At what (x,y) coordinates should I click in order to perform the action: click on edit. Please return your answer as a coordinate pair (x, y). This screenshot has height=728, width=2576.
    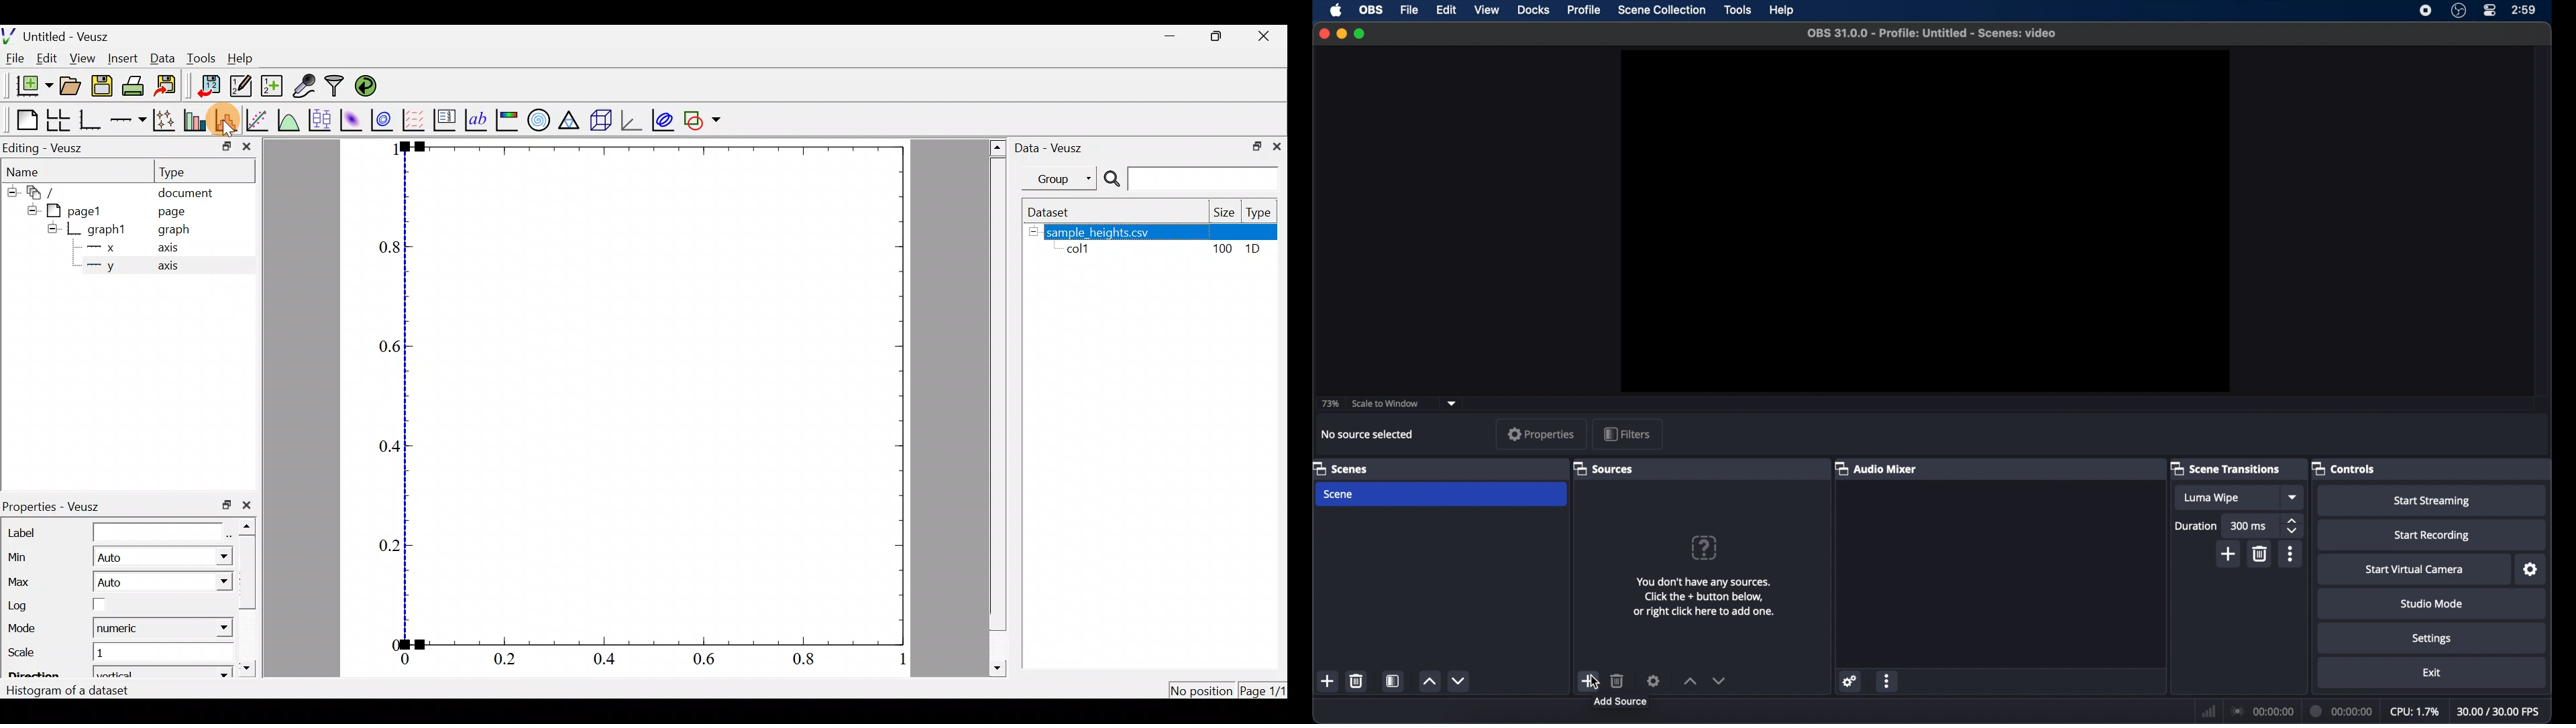
    Looking at the image, I should click on (1446, 11).